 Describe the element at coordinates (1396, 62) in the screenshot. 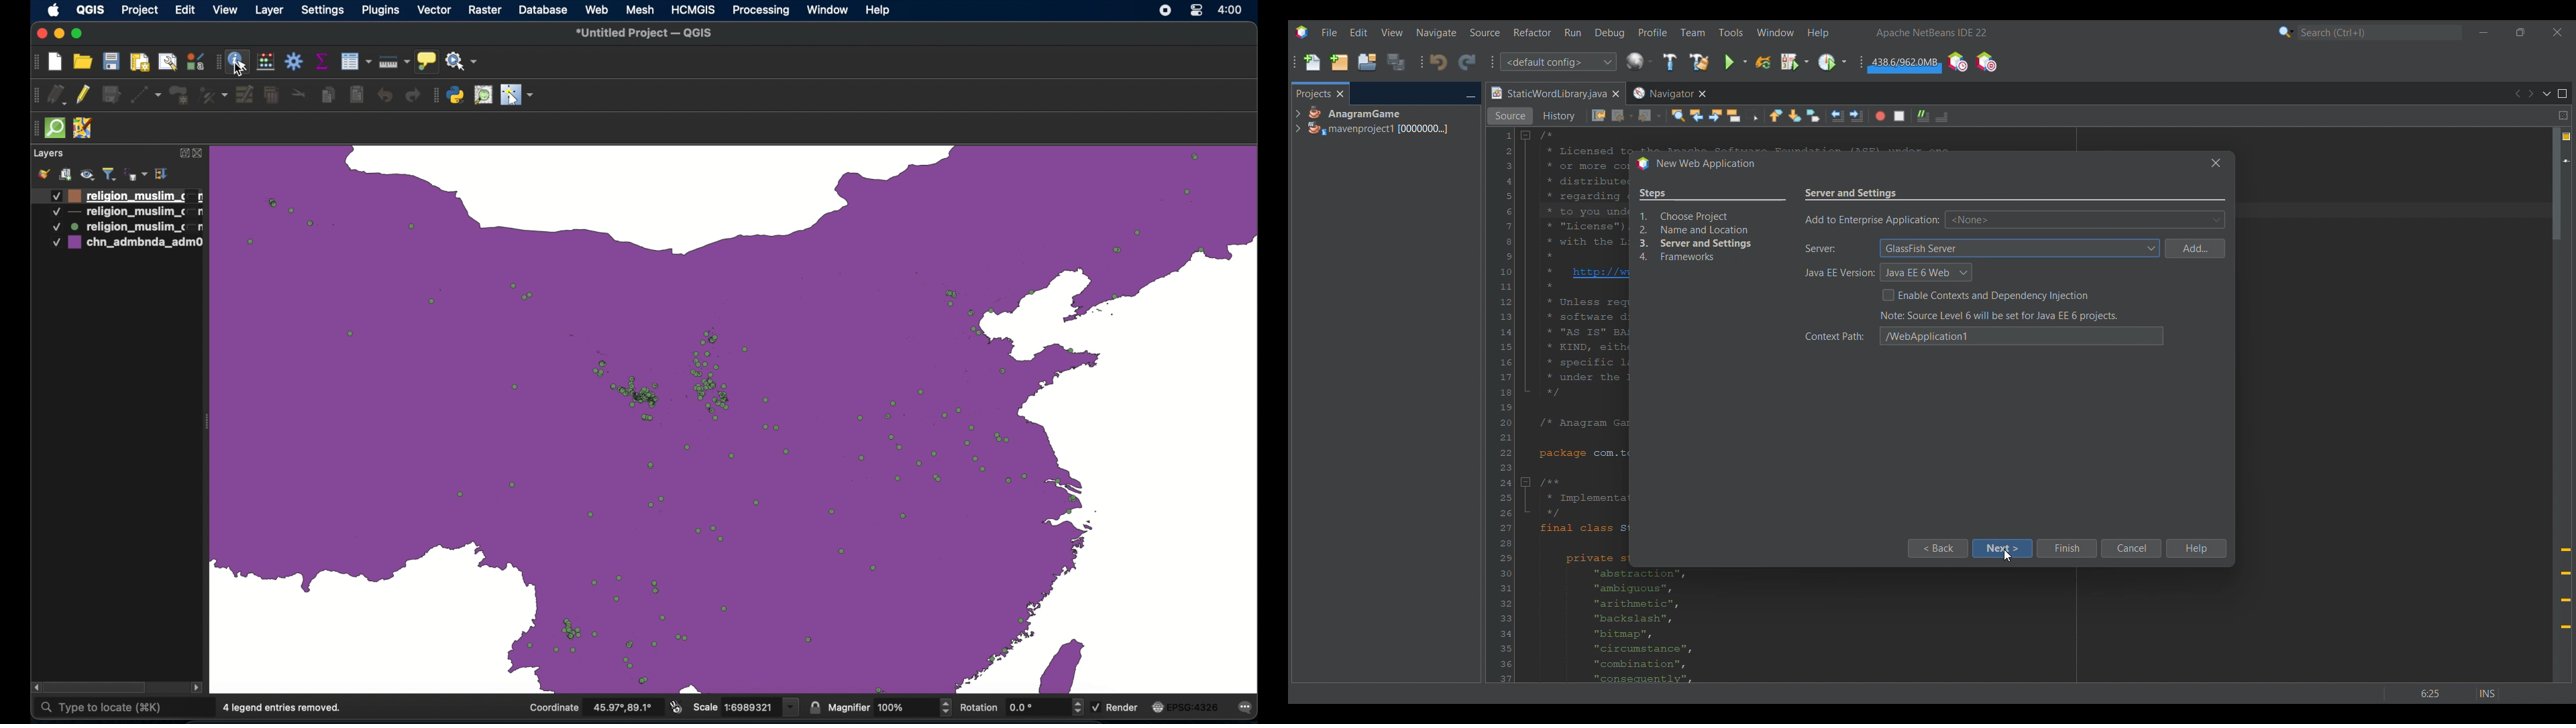

I see `Save all` at that location.